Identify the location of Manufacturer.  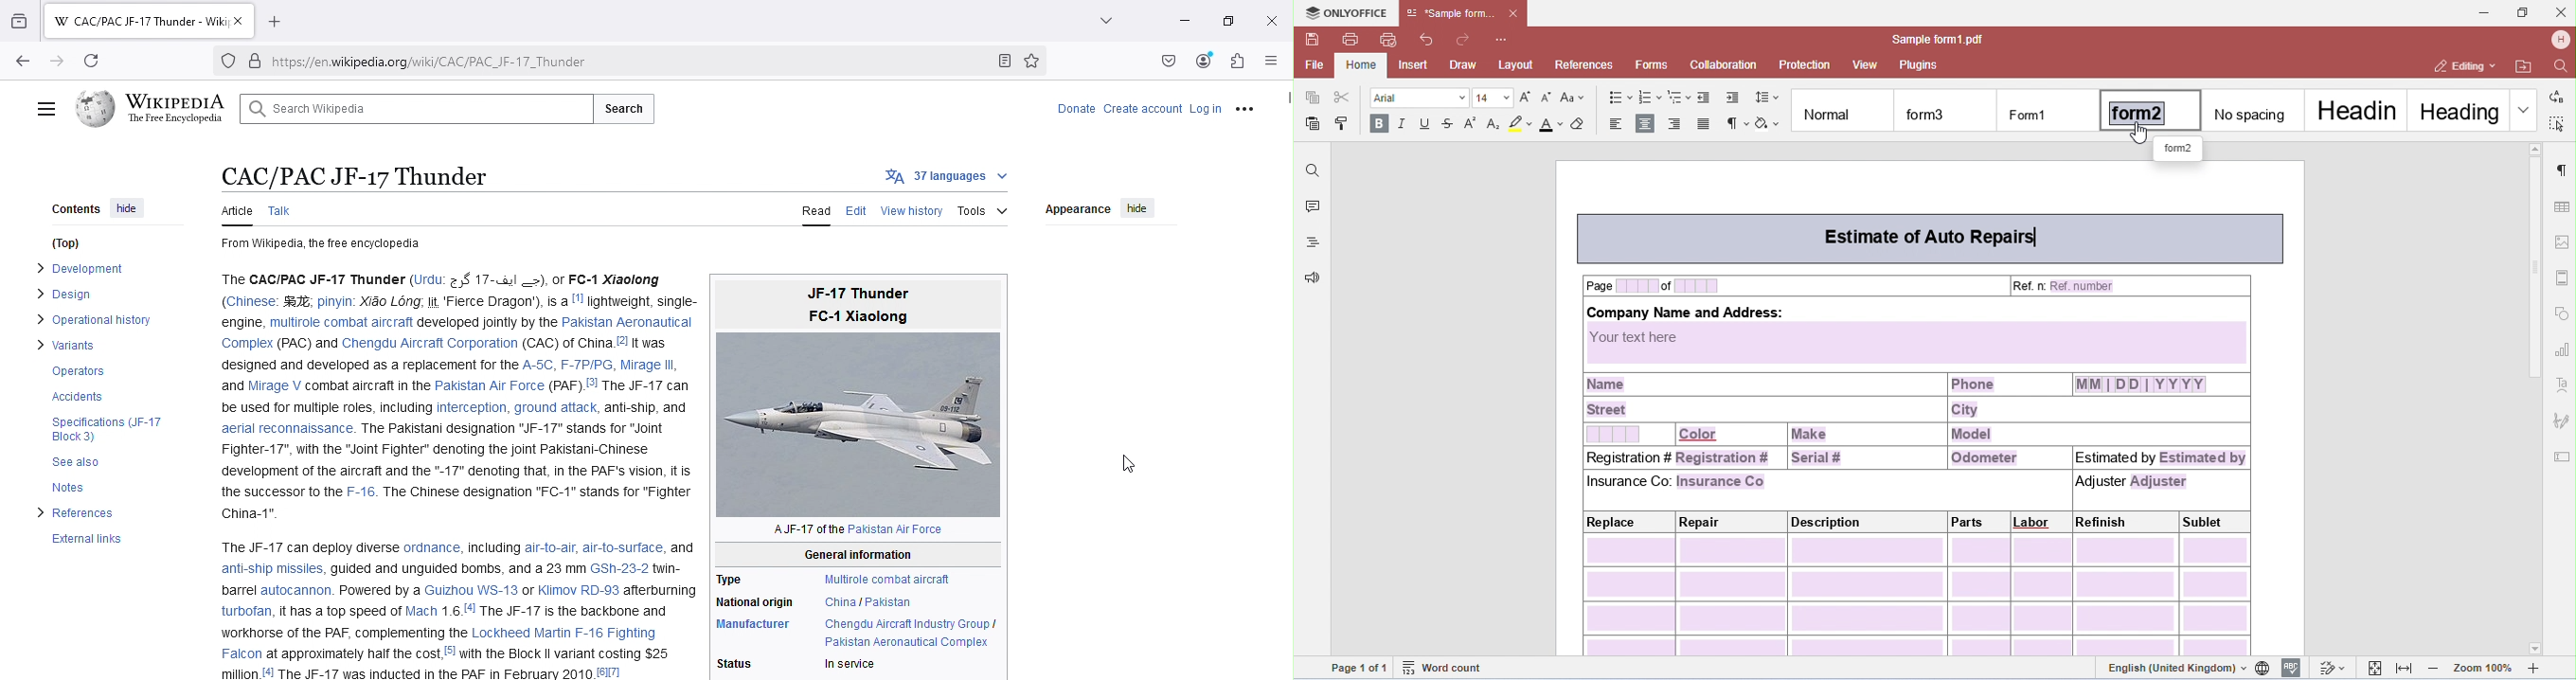
(753, 627).